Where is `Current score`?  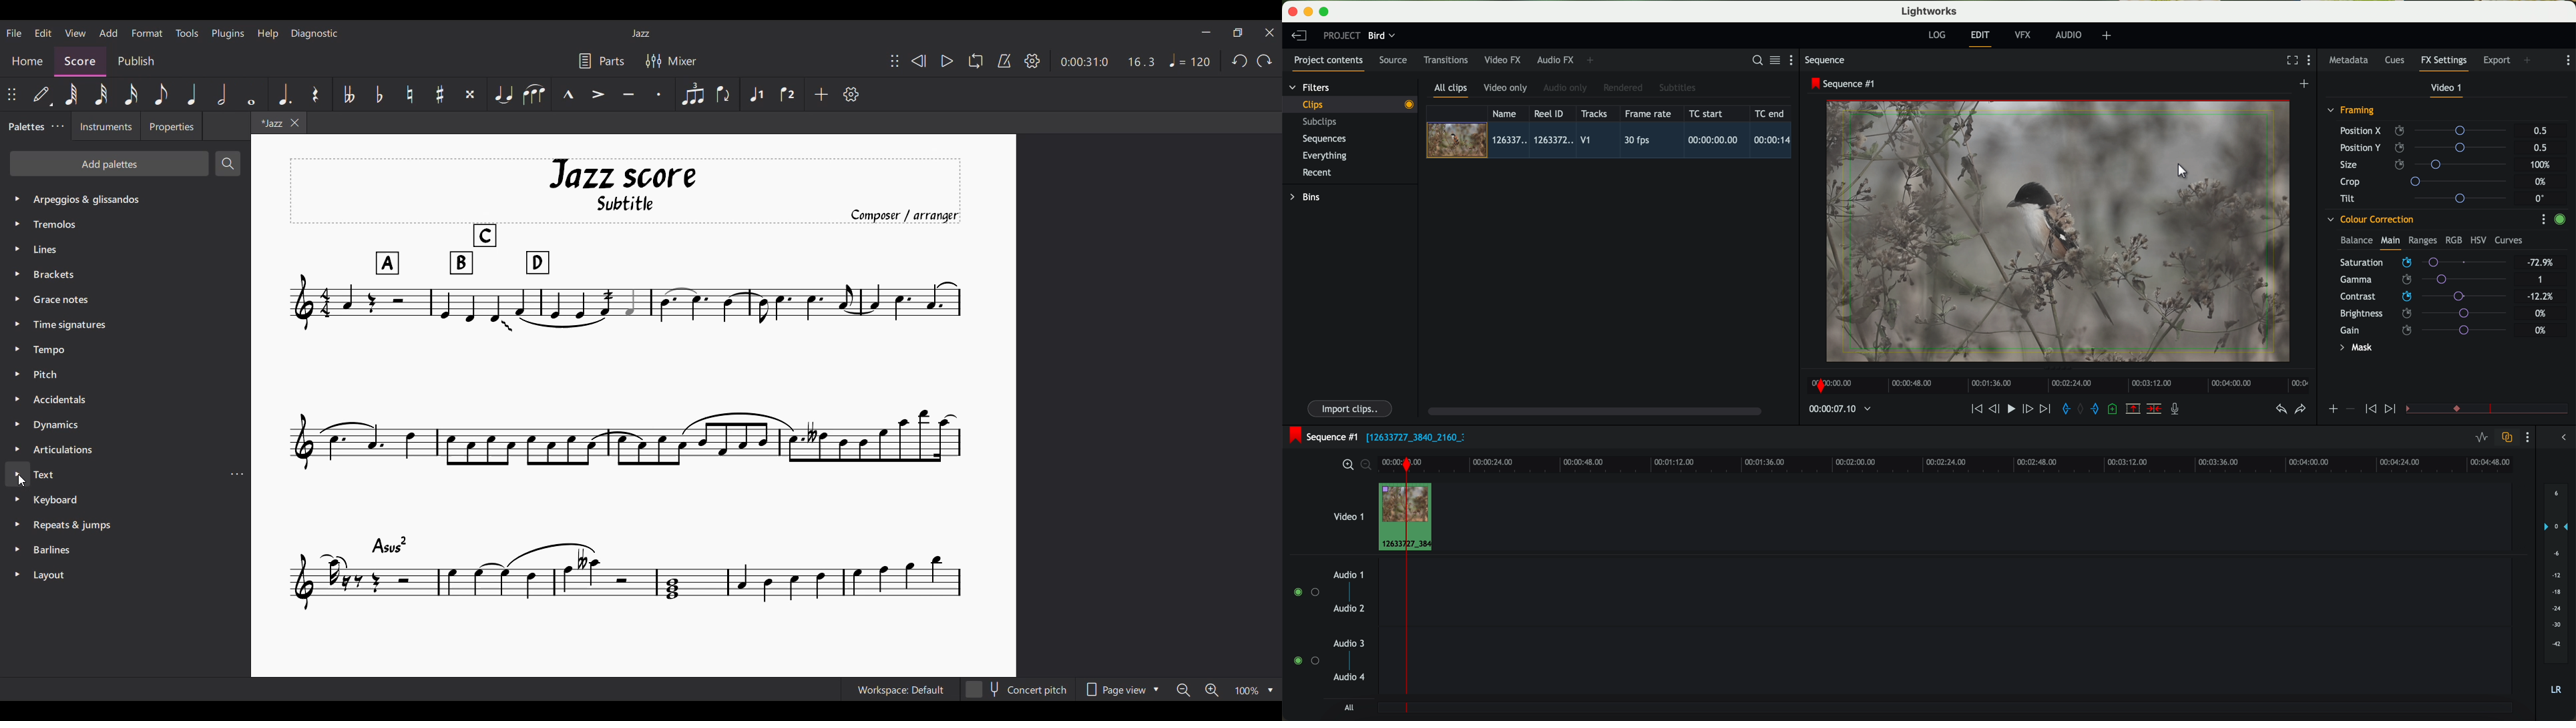 Current score is located at coordinates (625, 385).